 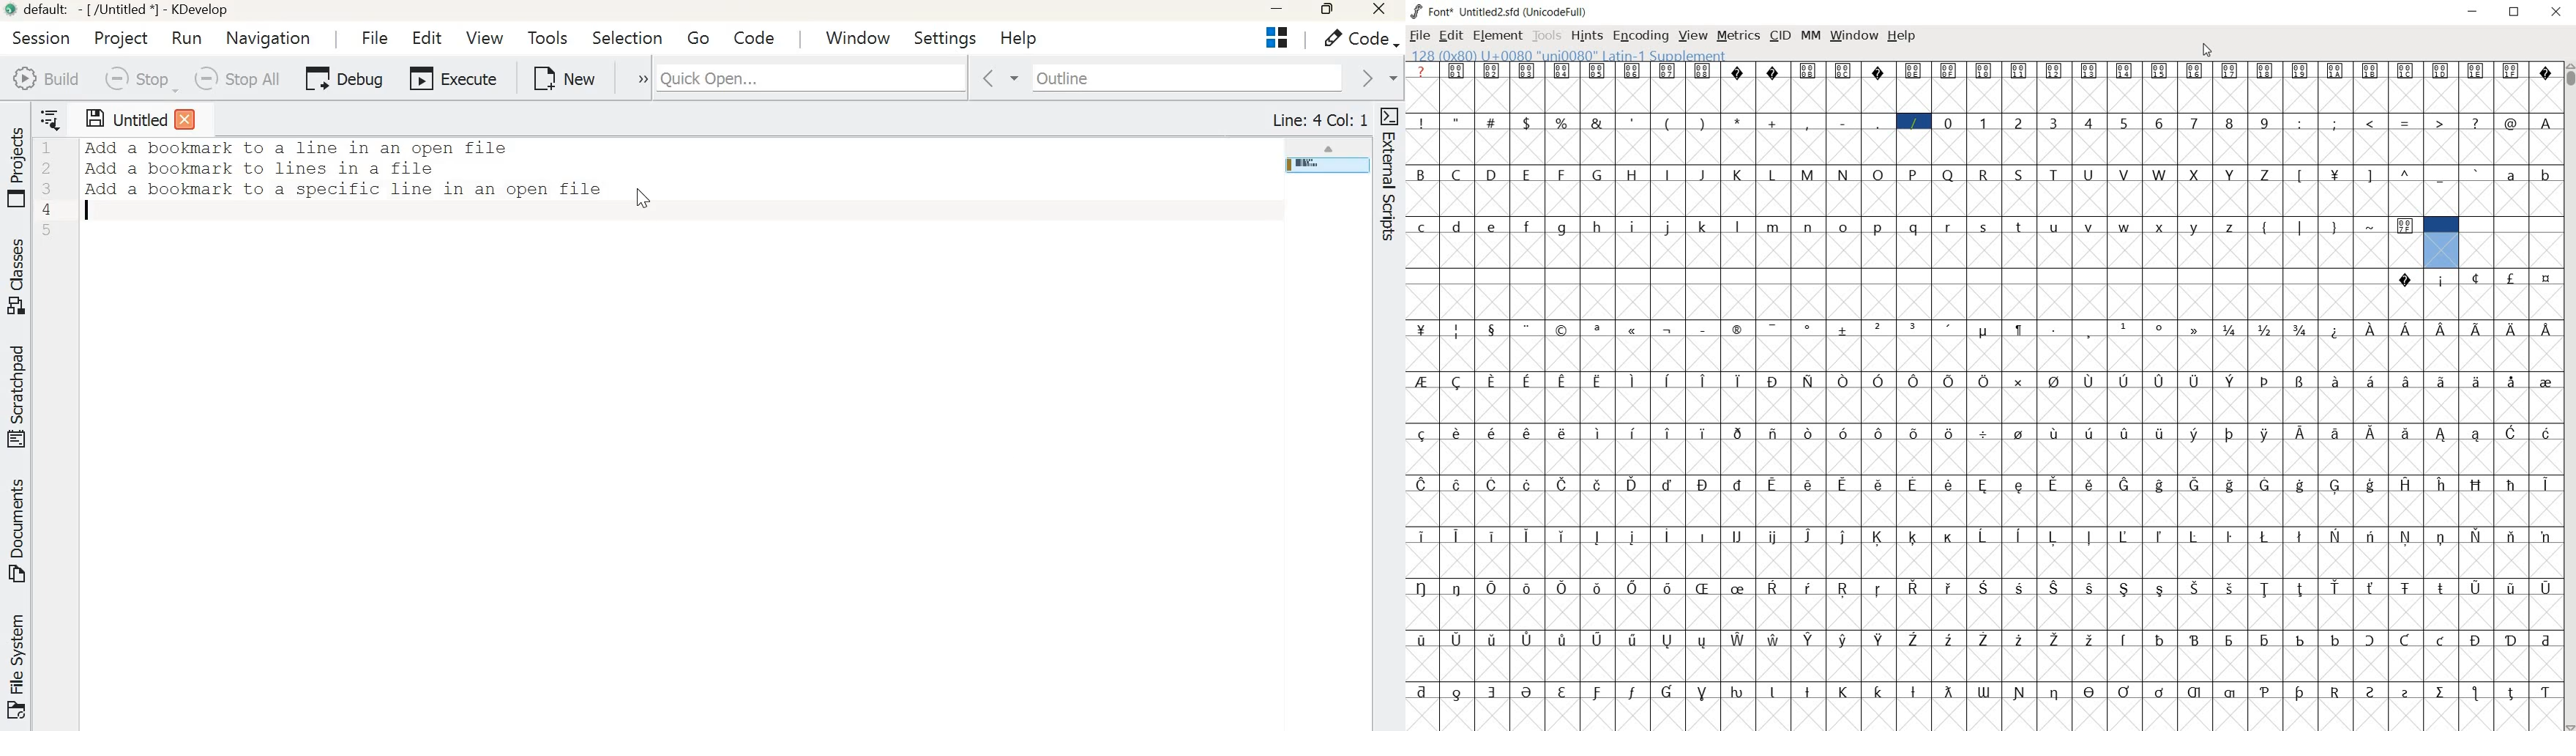 What do you see at coordinates (1738, 692) in the screenshot?
I see `Symbol` at bounding box center [1738, 692].